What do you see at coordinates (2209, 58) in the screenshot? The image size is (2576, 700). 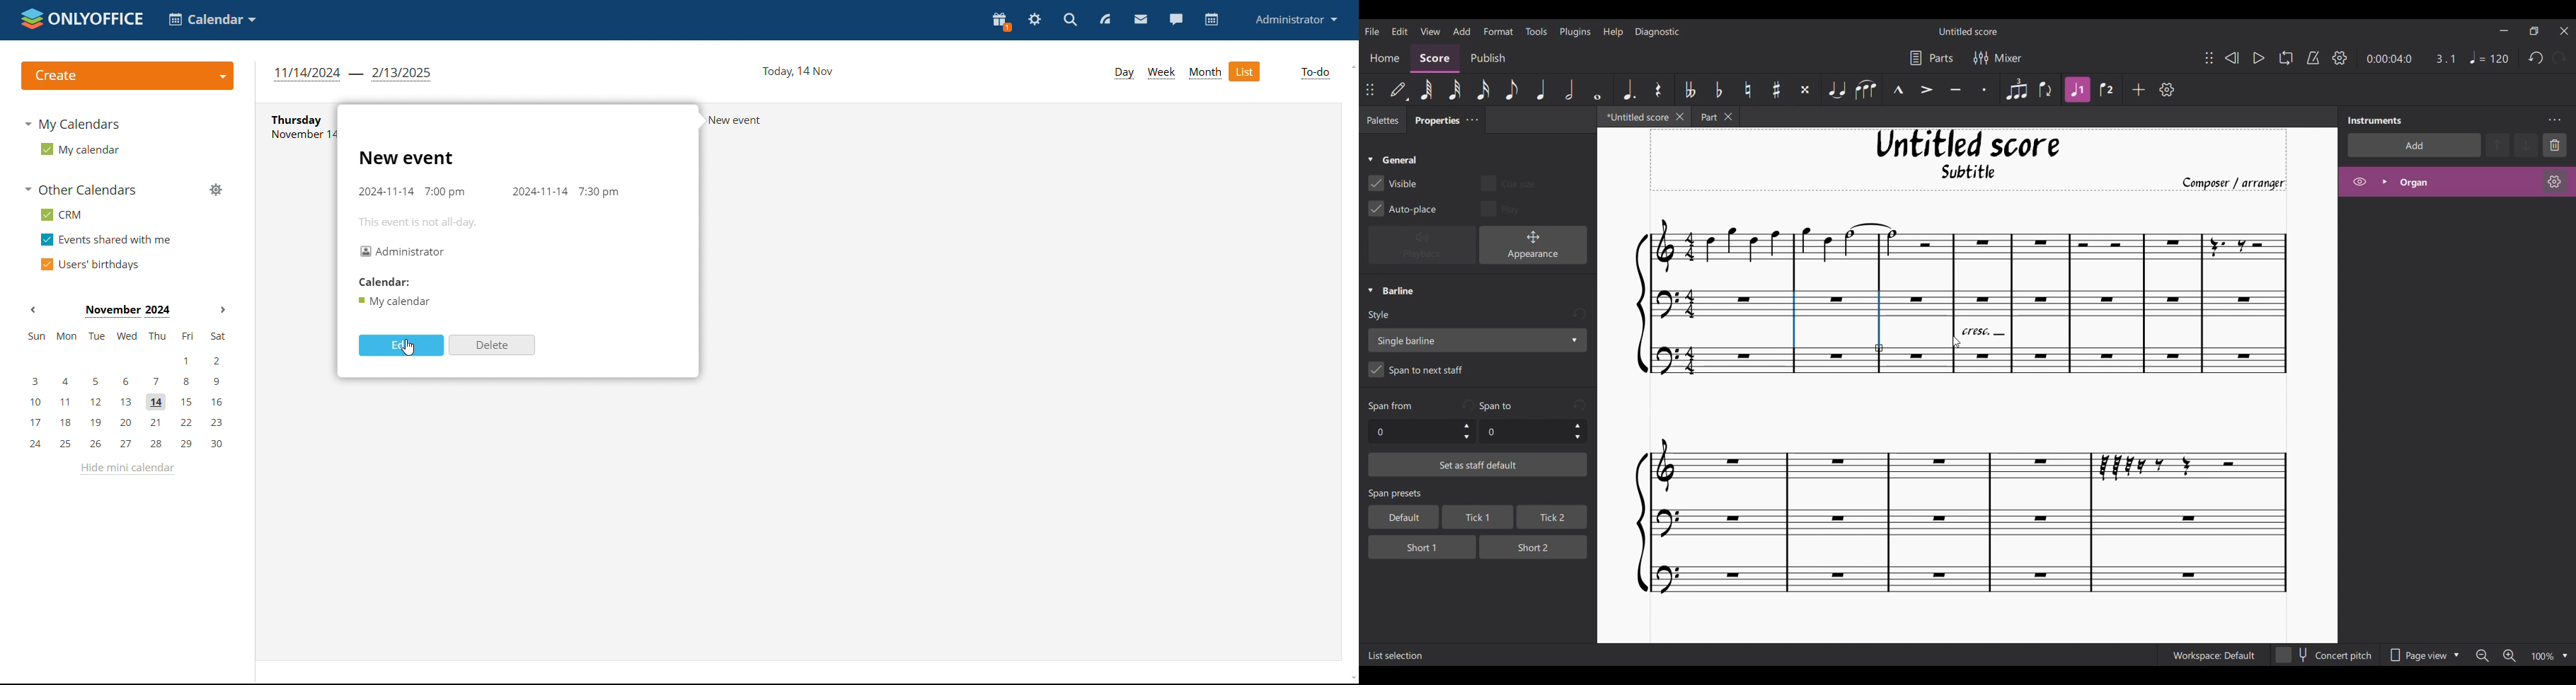 I see `Change position of toolbar attached` at bounding box center [2209, 58].